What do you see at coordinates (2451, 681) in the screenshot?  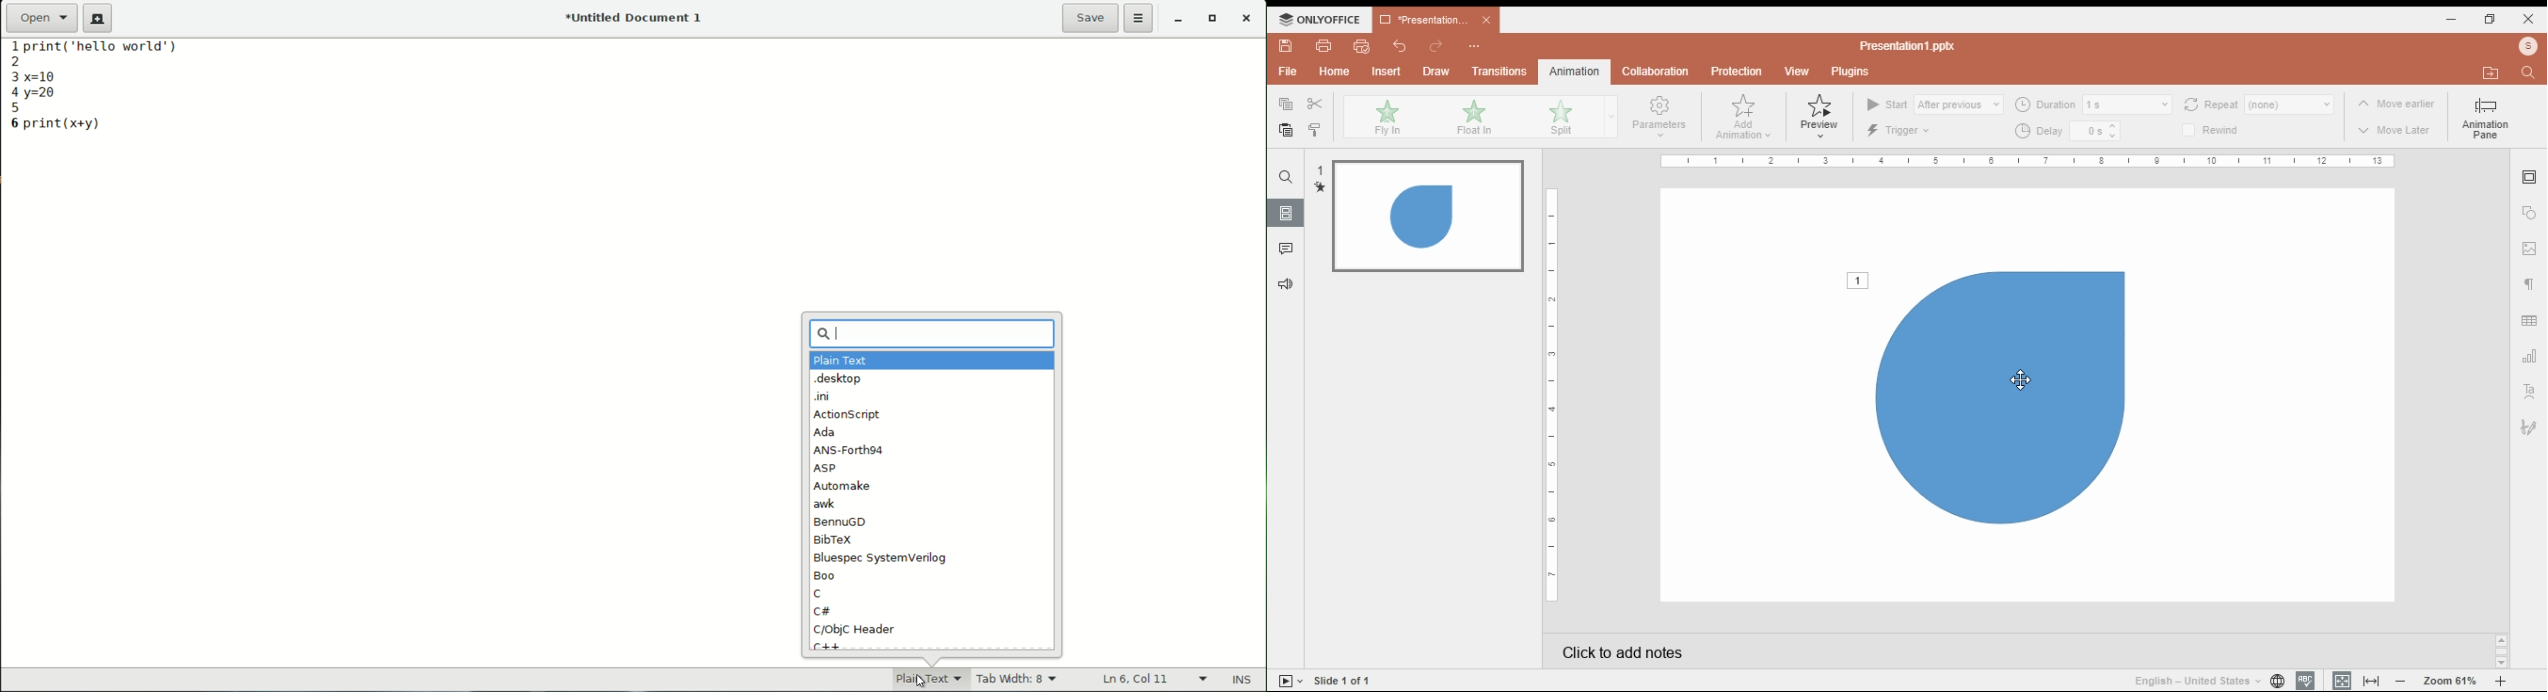 I see `zoom 61%` at bounding box center [2451, 681].